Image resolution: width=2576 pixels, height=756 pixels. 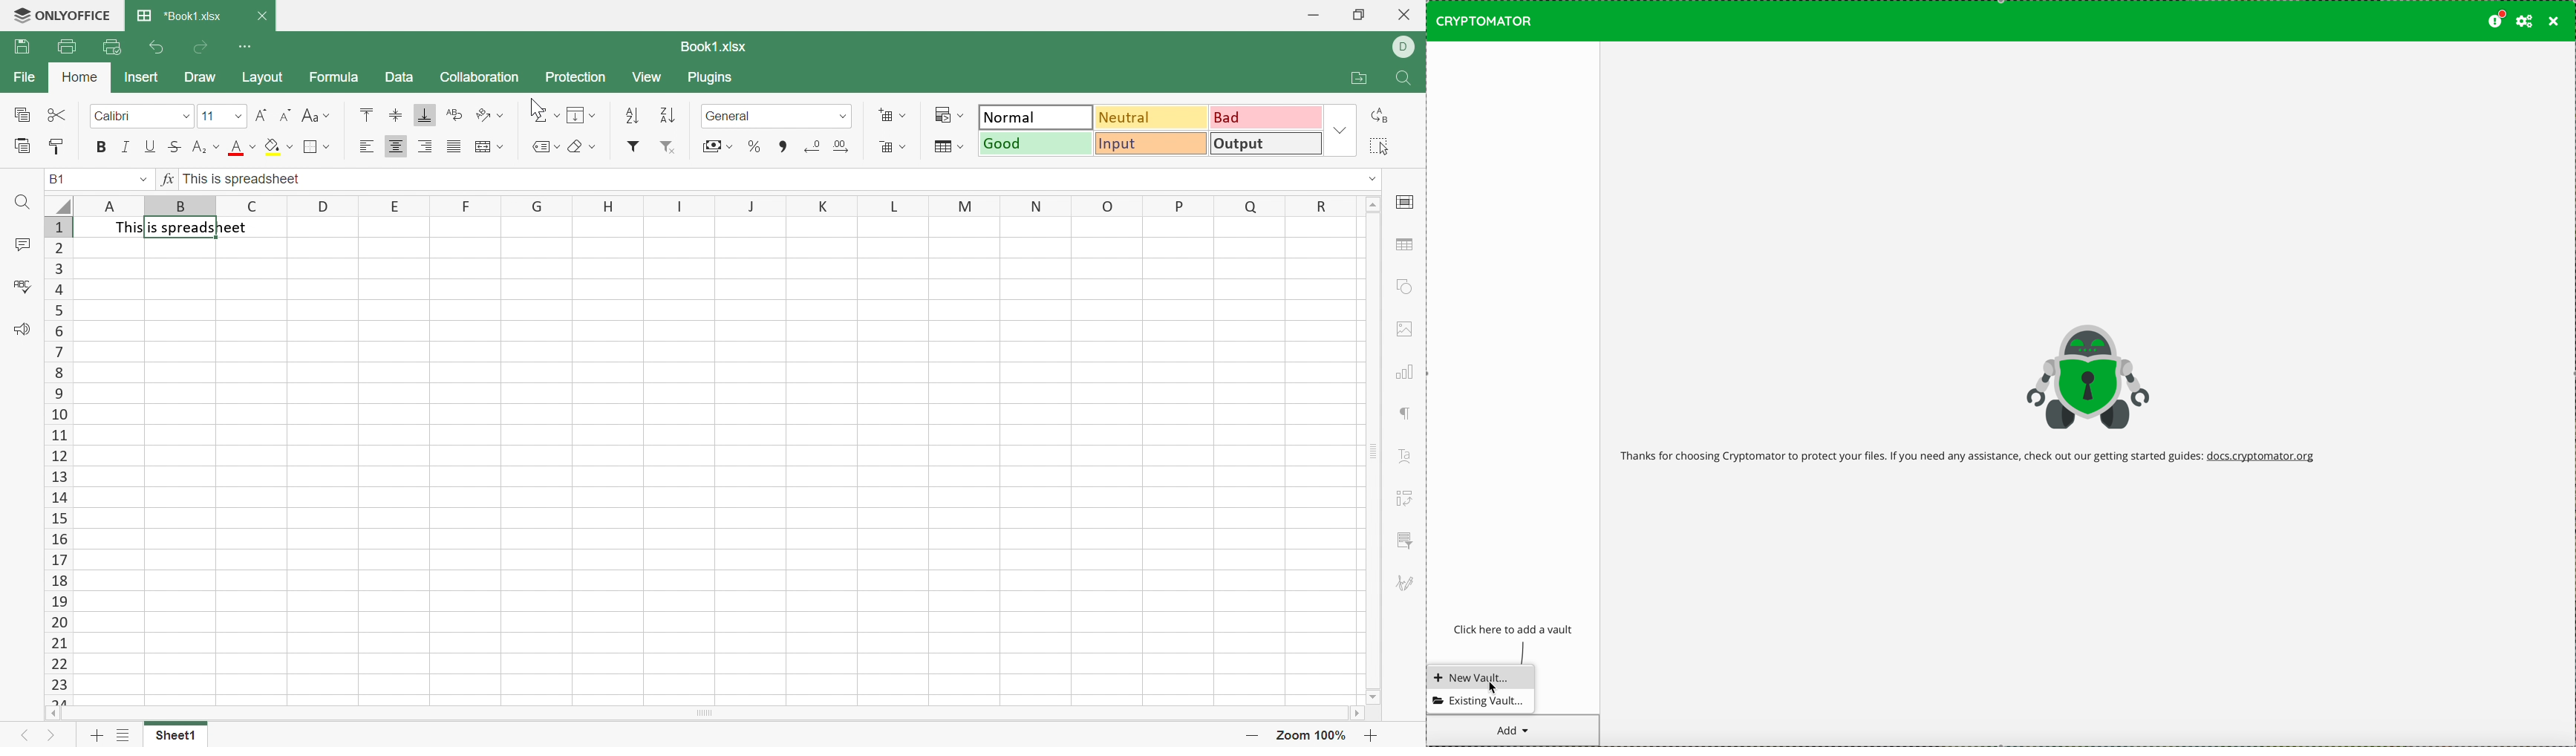 What do you see at coordinates (1967, 456) in the screenshot?
I see `welcome message` at bounding box center [1967, 456].